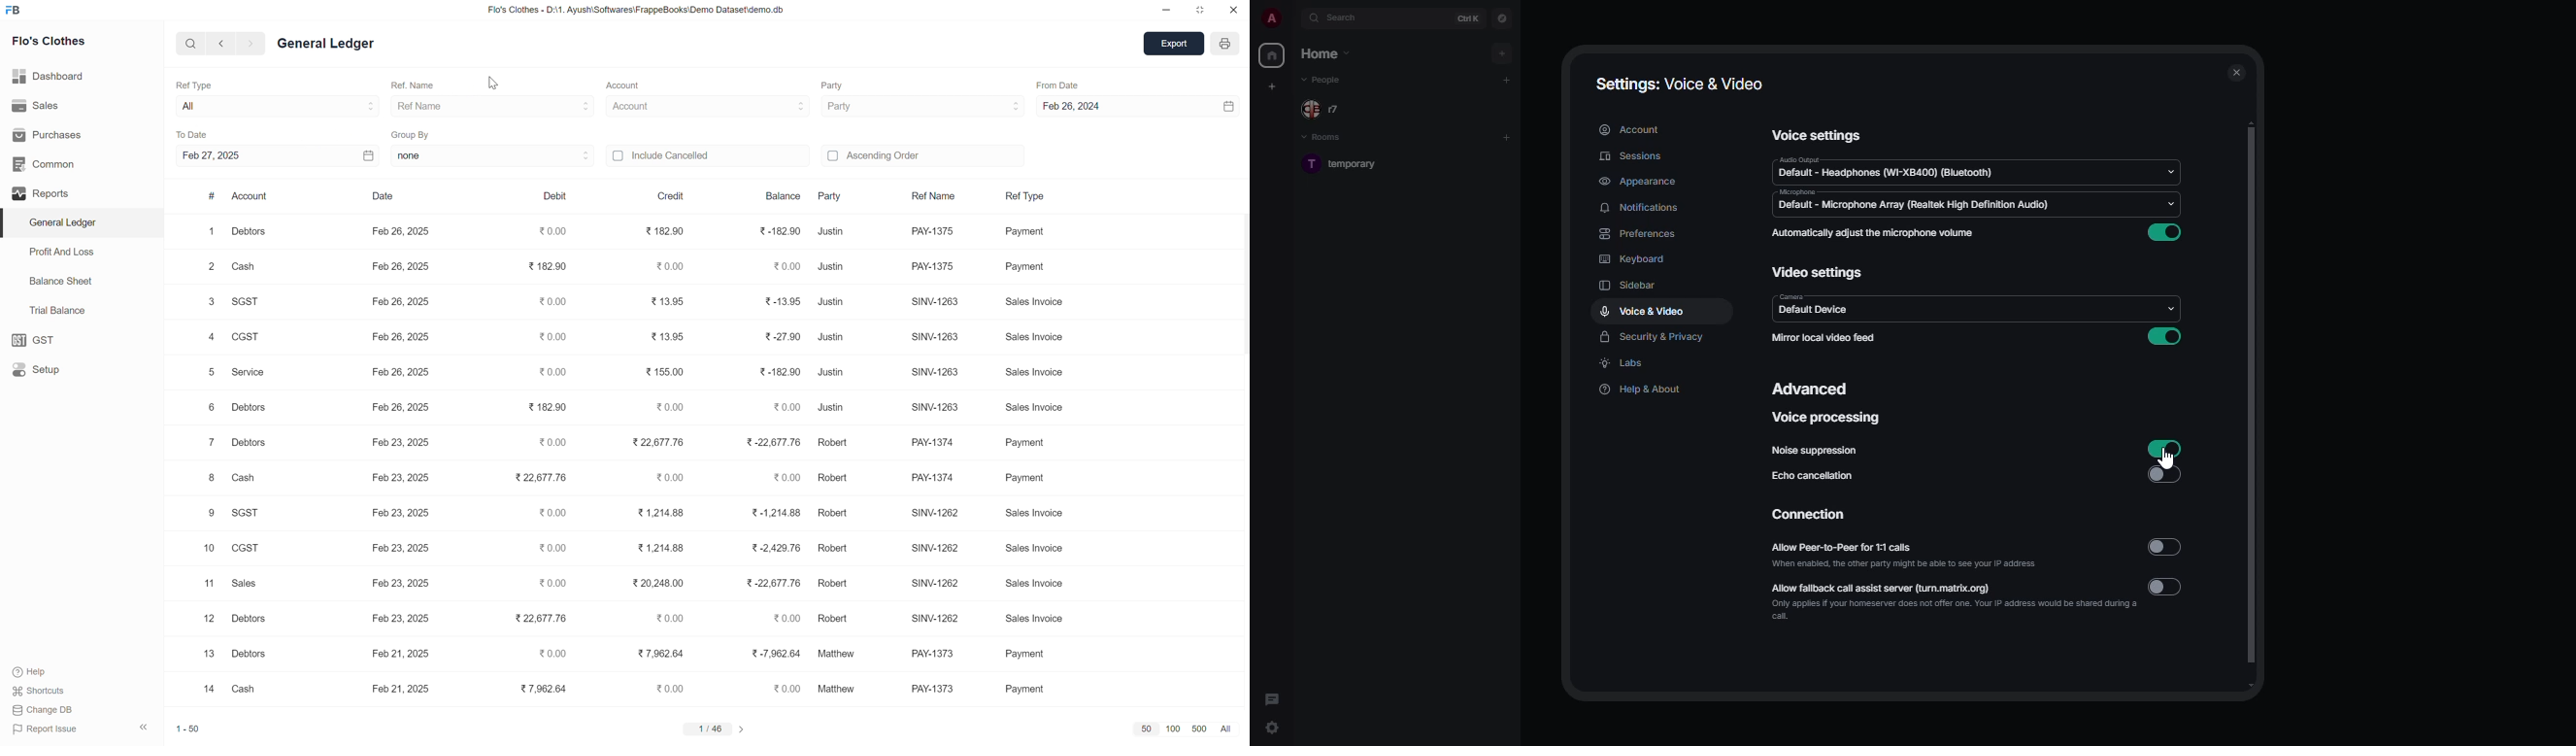 This screenshot has height=756, width=2576. I want to click on profit and loss, so click(66, 251).